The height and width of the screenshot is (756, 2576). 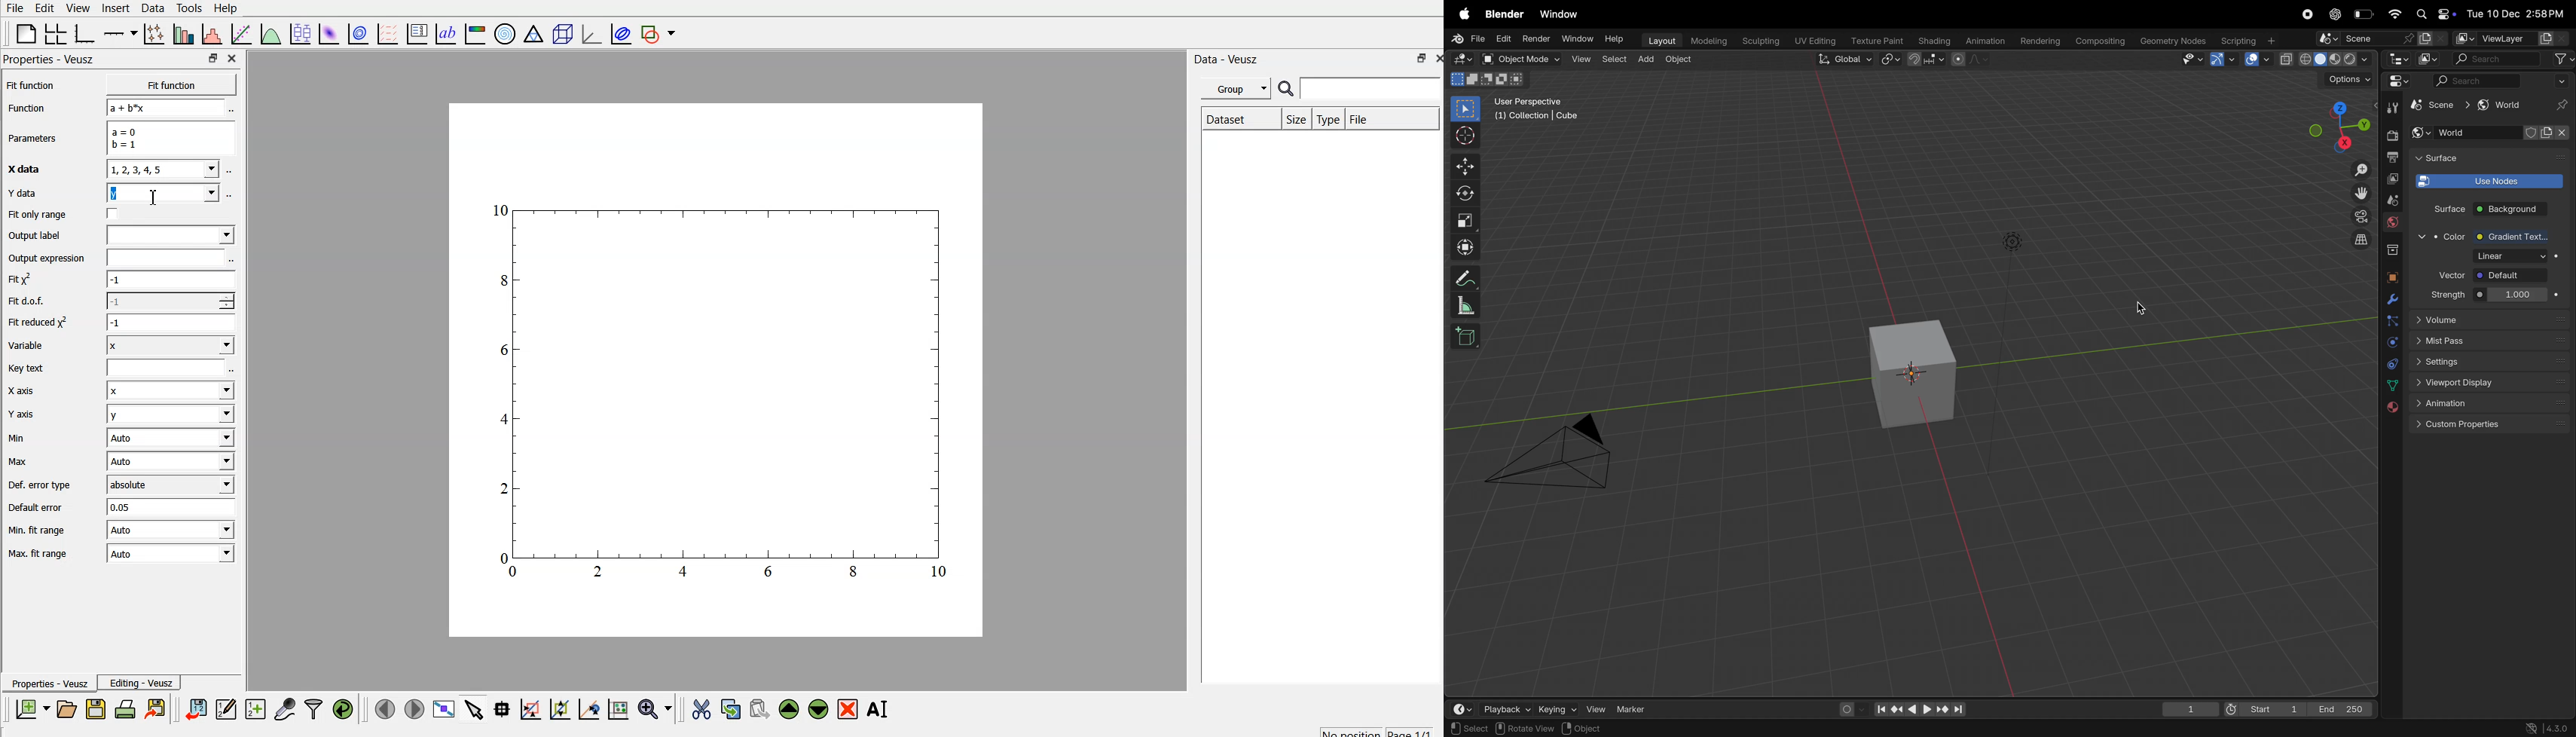 I want to click on Animation, so click(x=1984, y=42).